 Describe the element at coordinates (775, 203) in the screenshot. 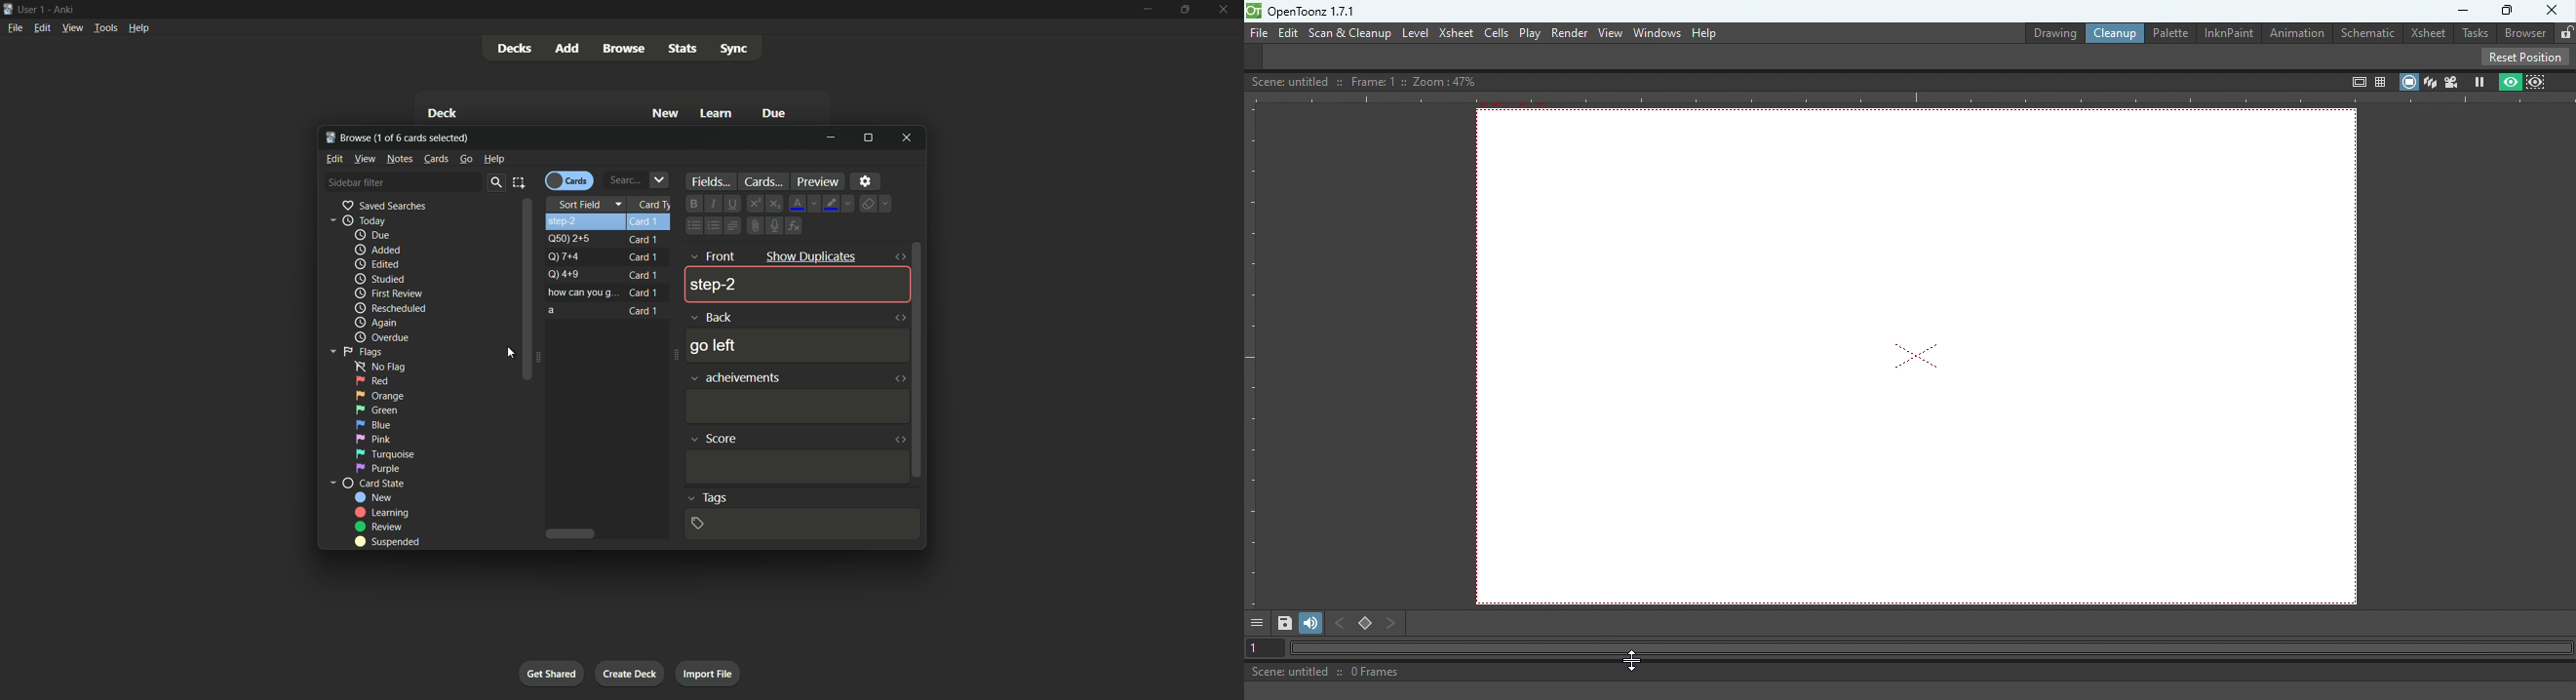

I see `Subscript` at that location.